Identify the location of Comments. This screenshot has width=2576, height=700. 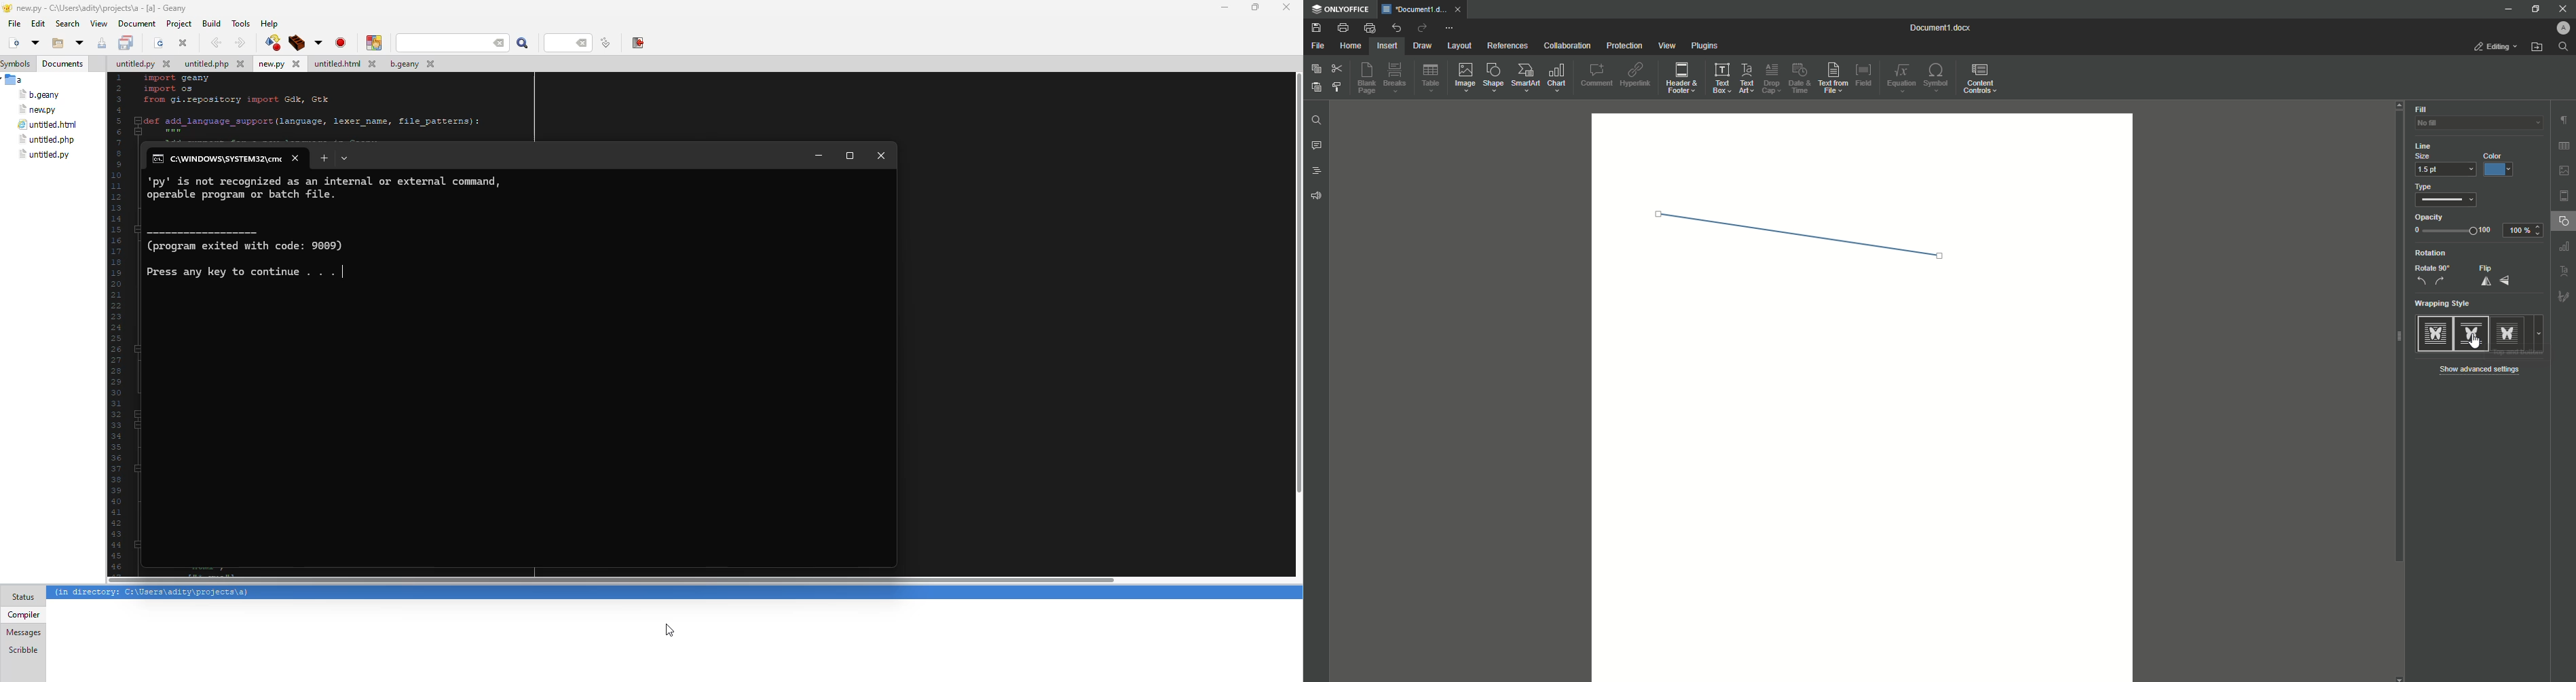
(1317, 147).